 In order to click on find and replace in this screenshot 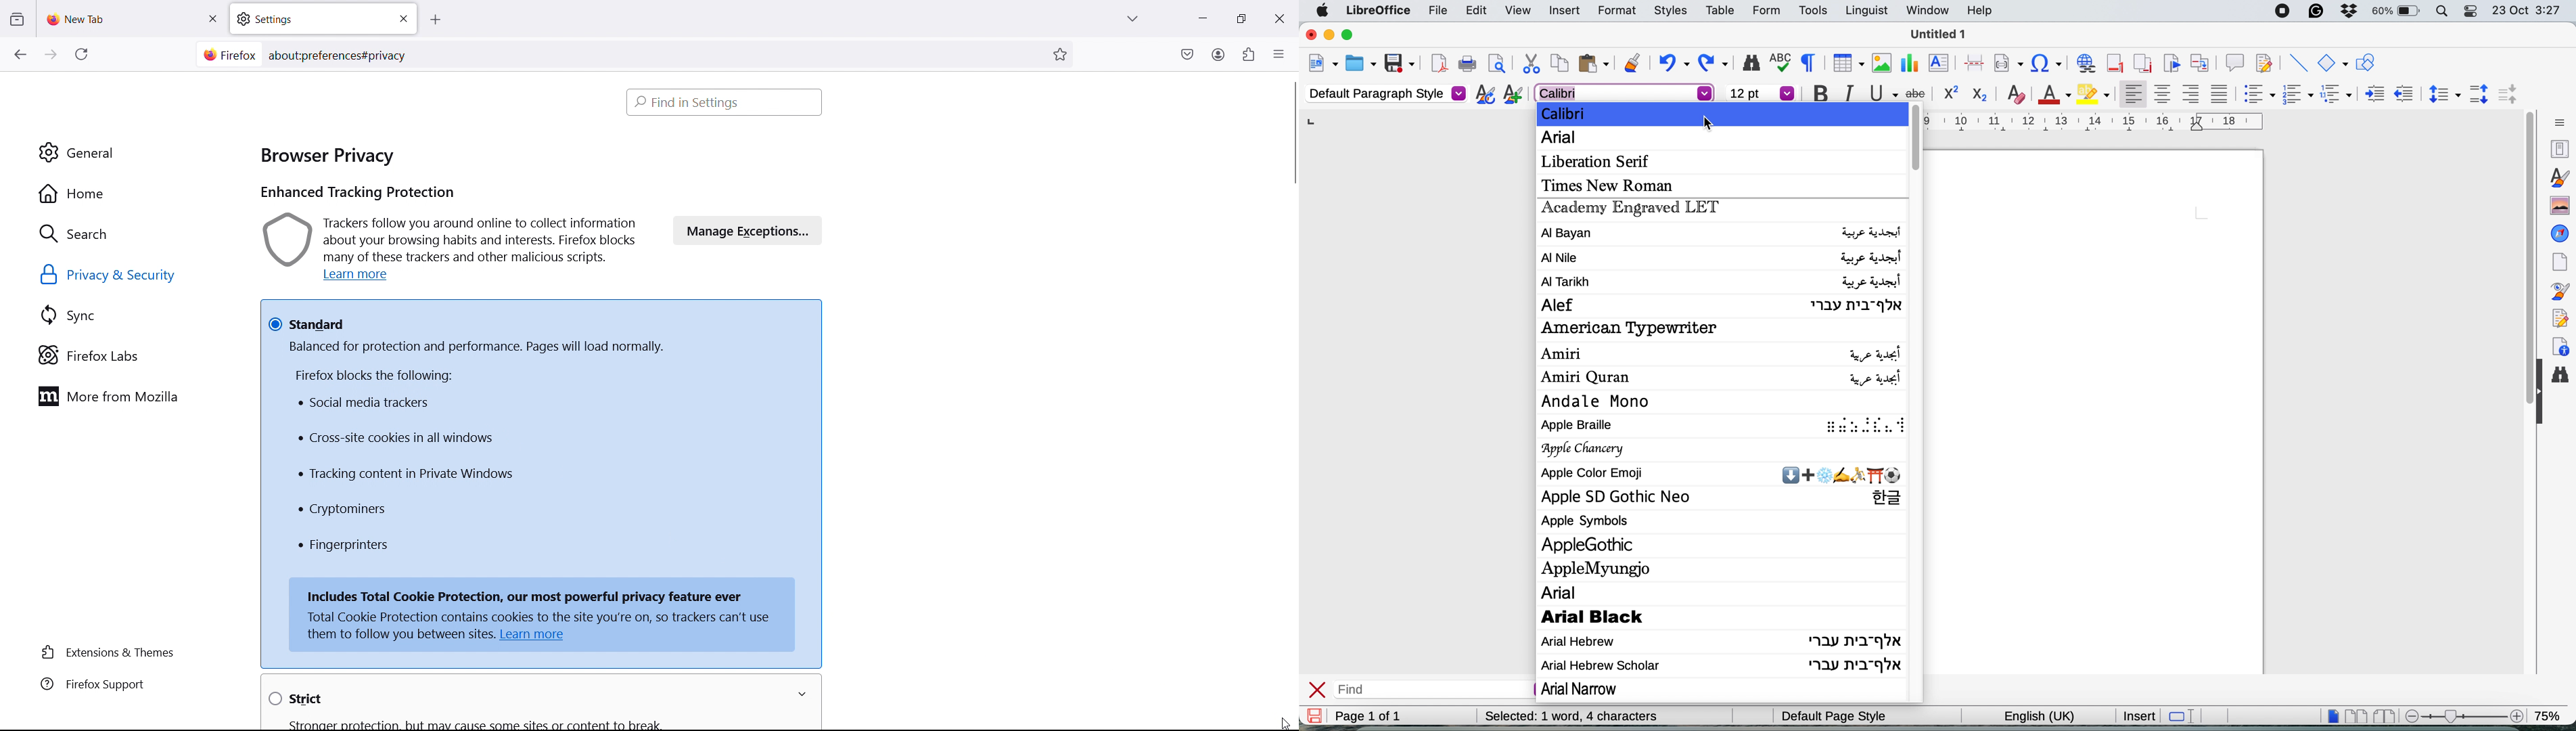, I will do `click(1748, 63)`.